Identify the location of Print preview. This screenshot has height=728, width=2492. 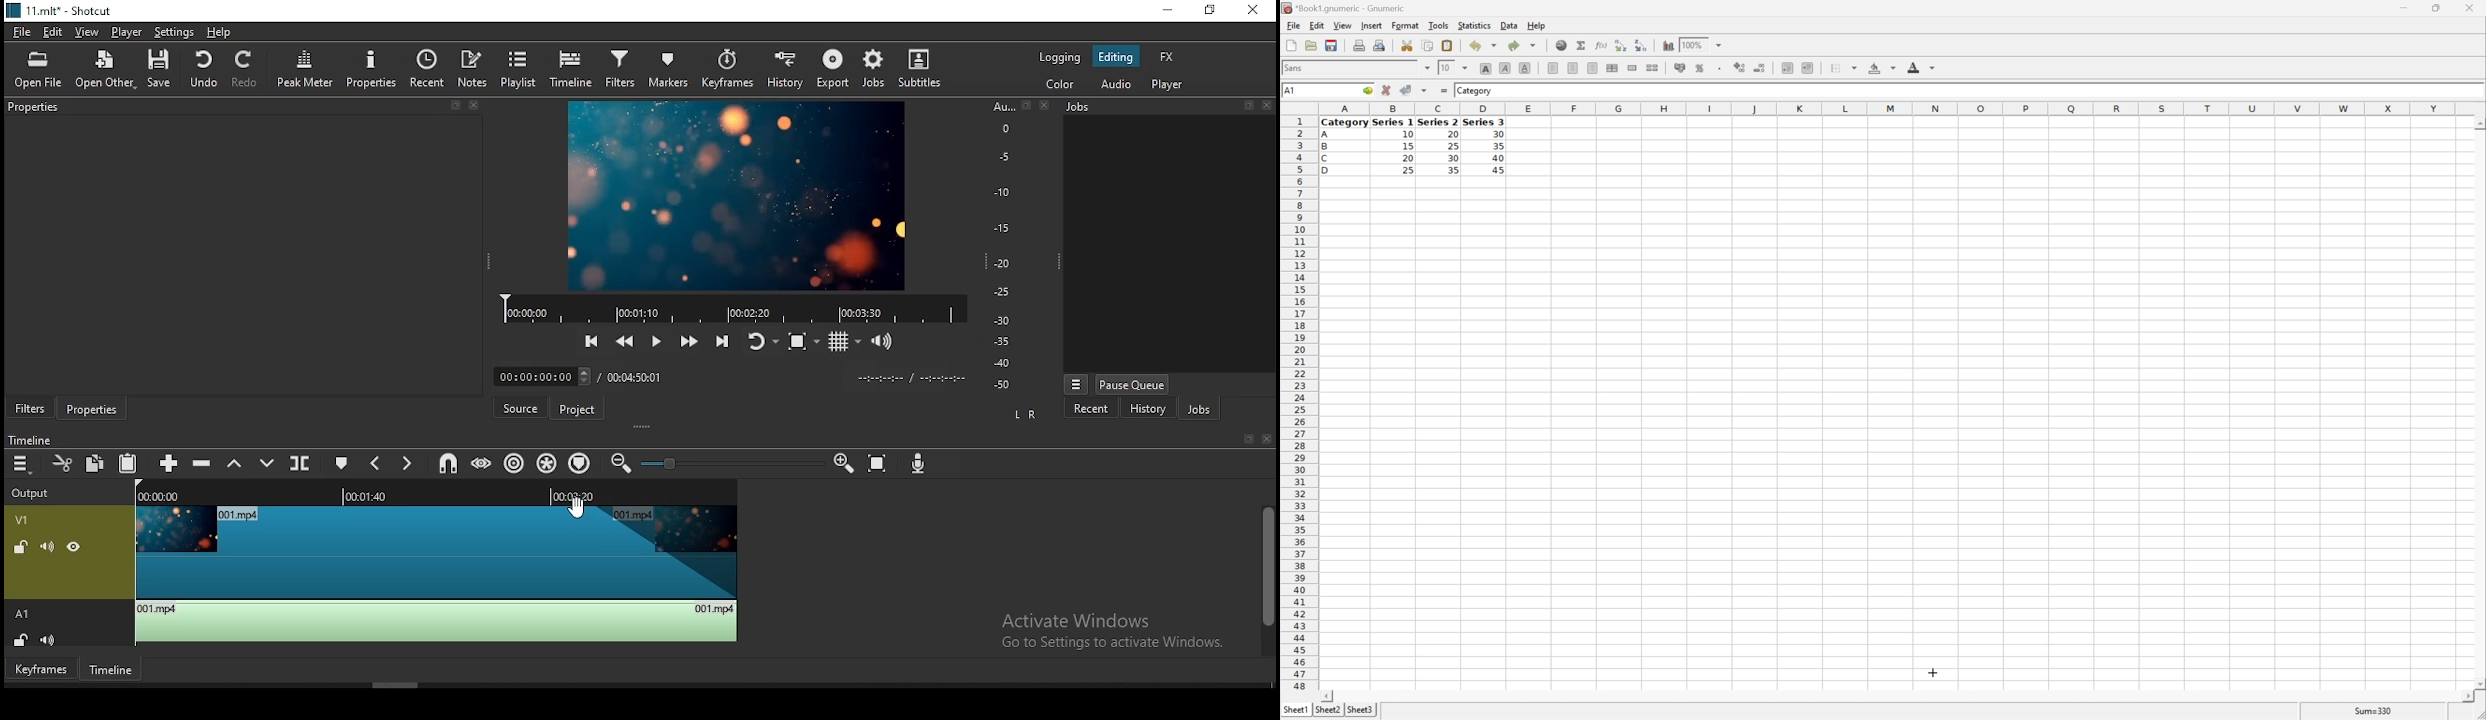
(1380, 46).